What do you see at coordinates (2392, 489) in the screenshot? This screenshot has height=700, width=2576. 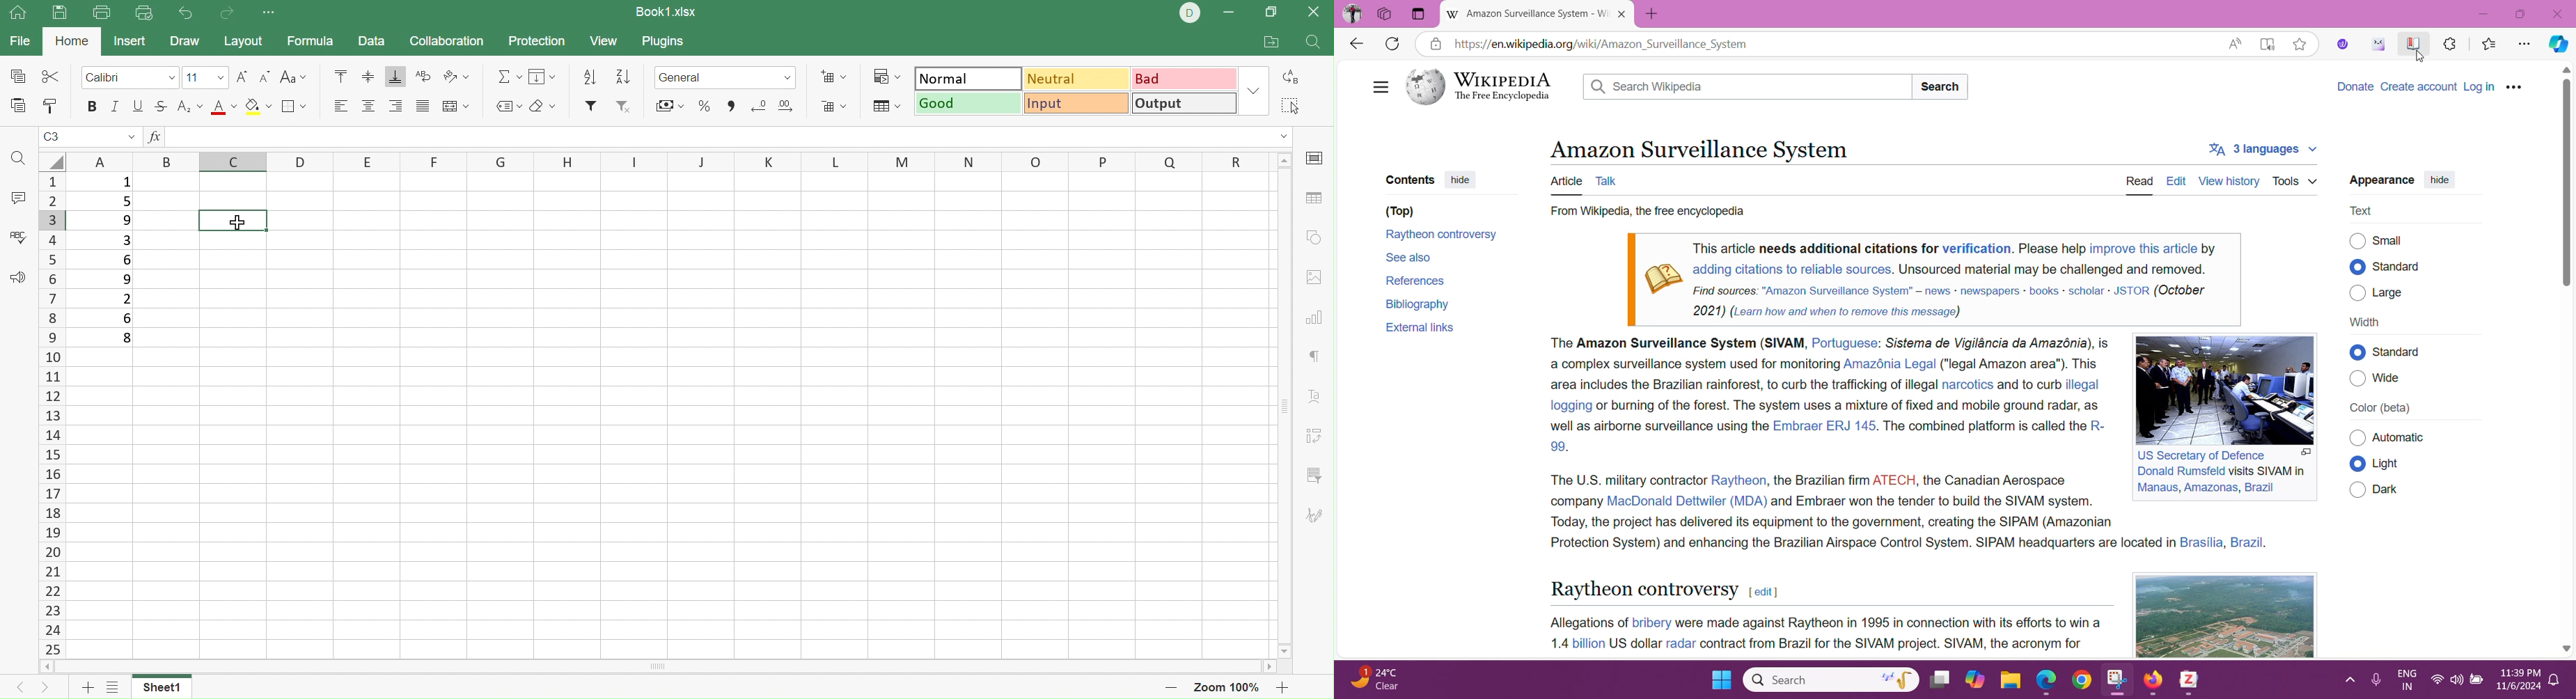 I see ` Dark` at bounding box center [2392, 489].